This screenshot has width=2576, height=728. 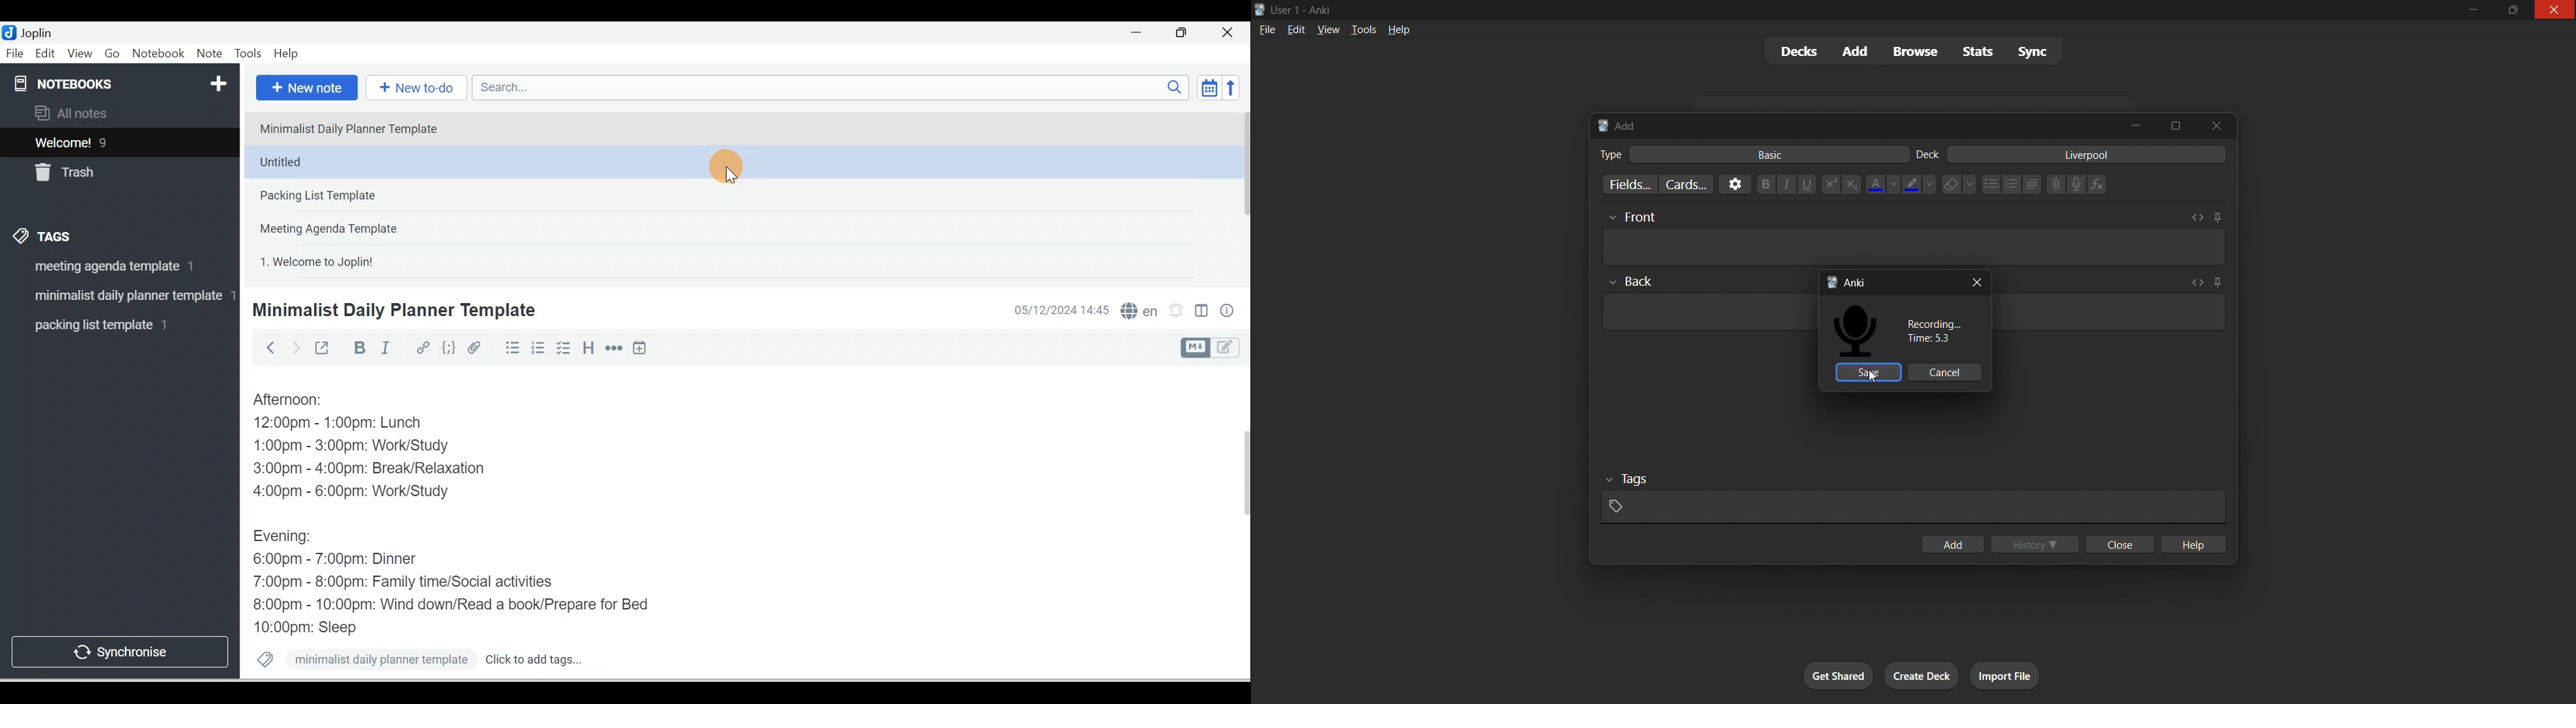 What do you see at coordinates (1634, 284) in the screenshot?
I see `back` at bounding box center [1634, 284].